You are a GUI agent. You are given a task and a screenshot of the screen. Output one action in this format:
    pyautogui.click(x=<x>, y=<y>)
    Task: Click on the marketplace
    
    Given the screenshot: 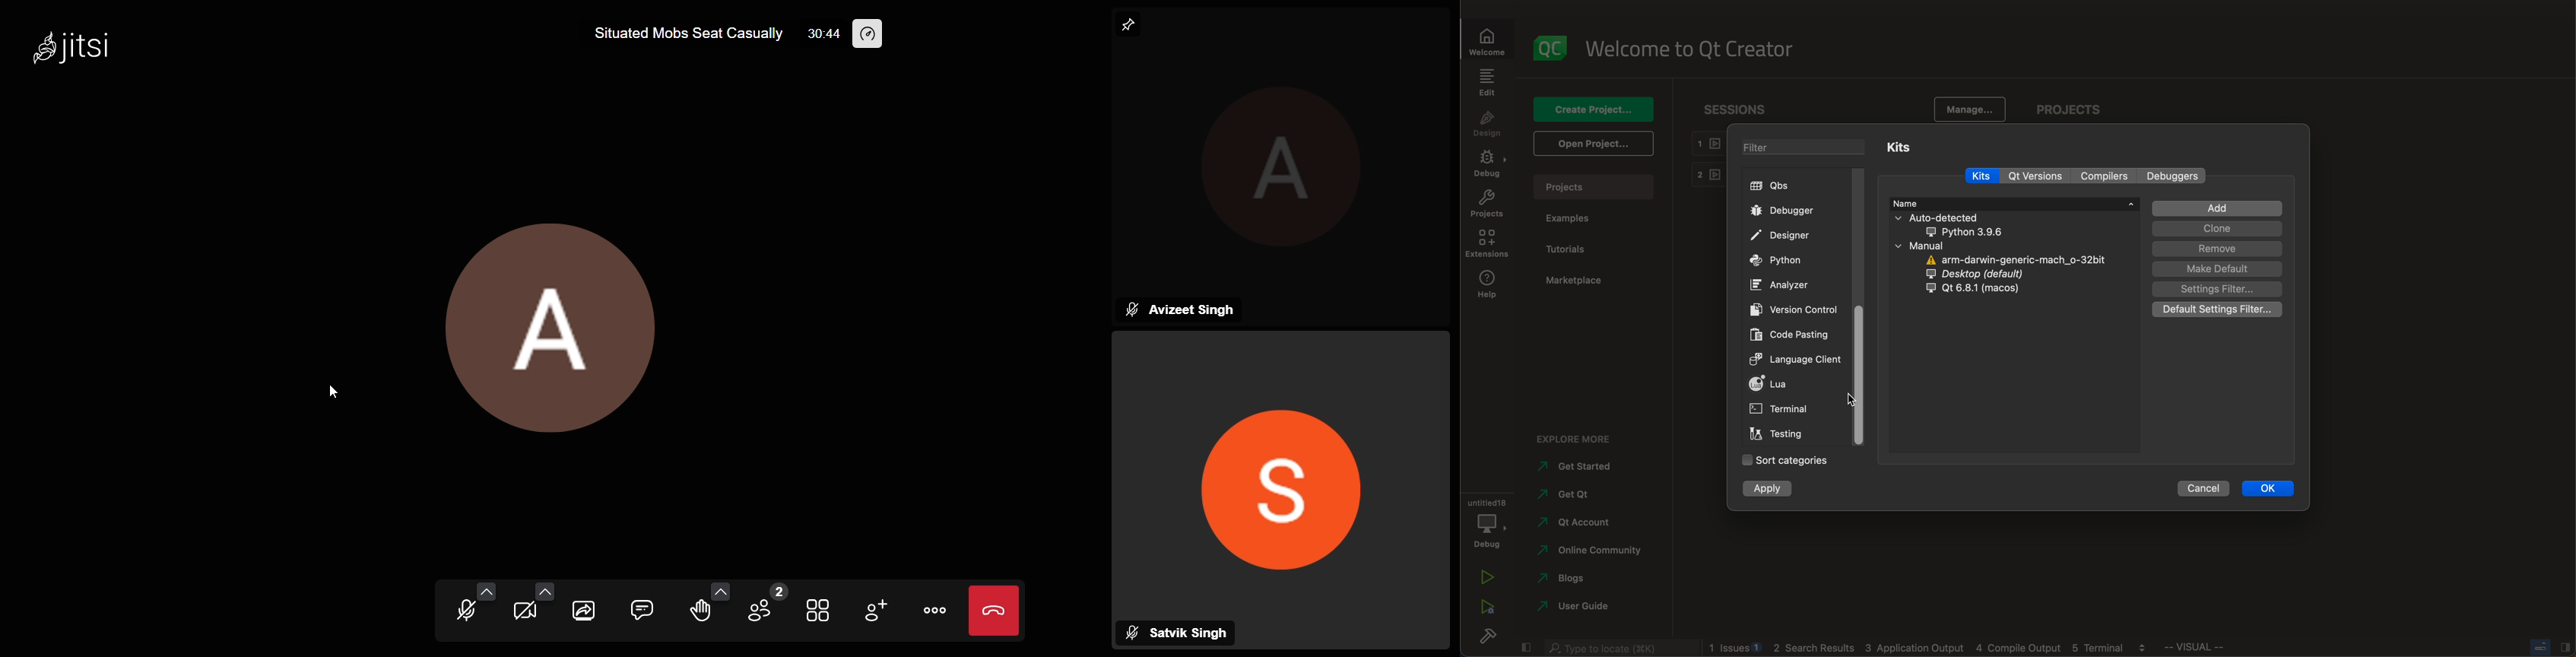 What is the action you would take?
    pyautogui.click(x=1579, y=282)
    